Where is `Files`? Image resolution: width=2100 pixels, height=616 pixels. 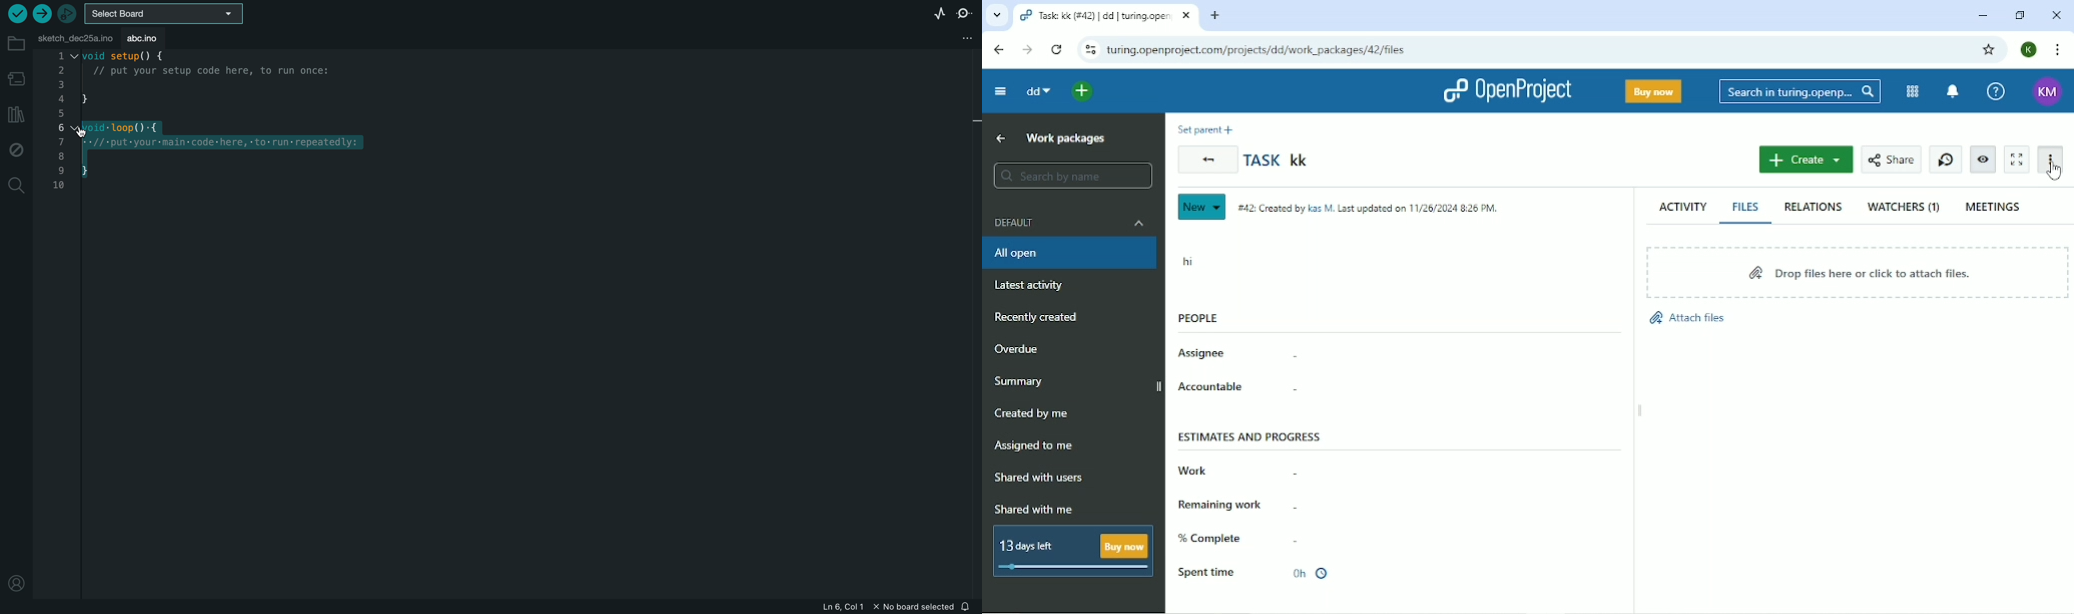
Files is located at coordinates (1747, 208).